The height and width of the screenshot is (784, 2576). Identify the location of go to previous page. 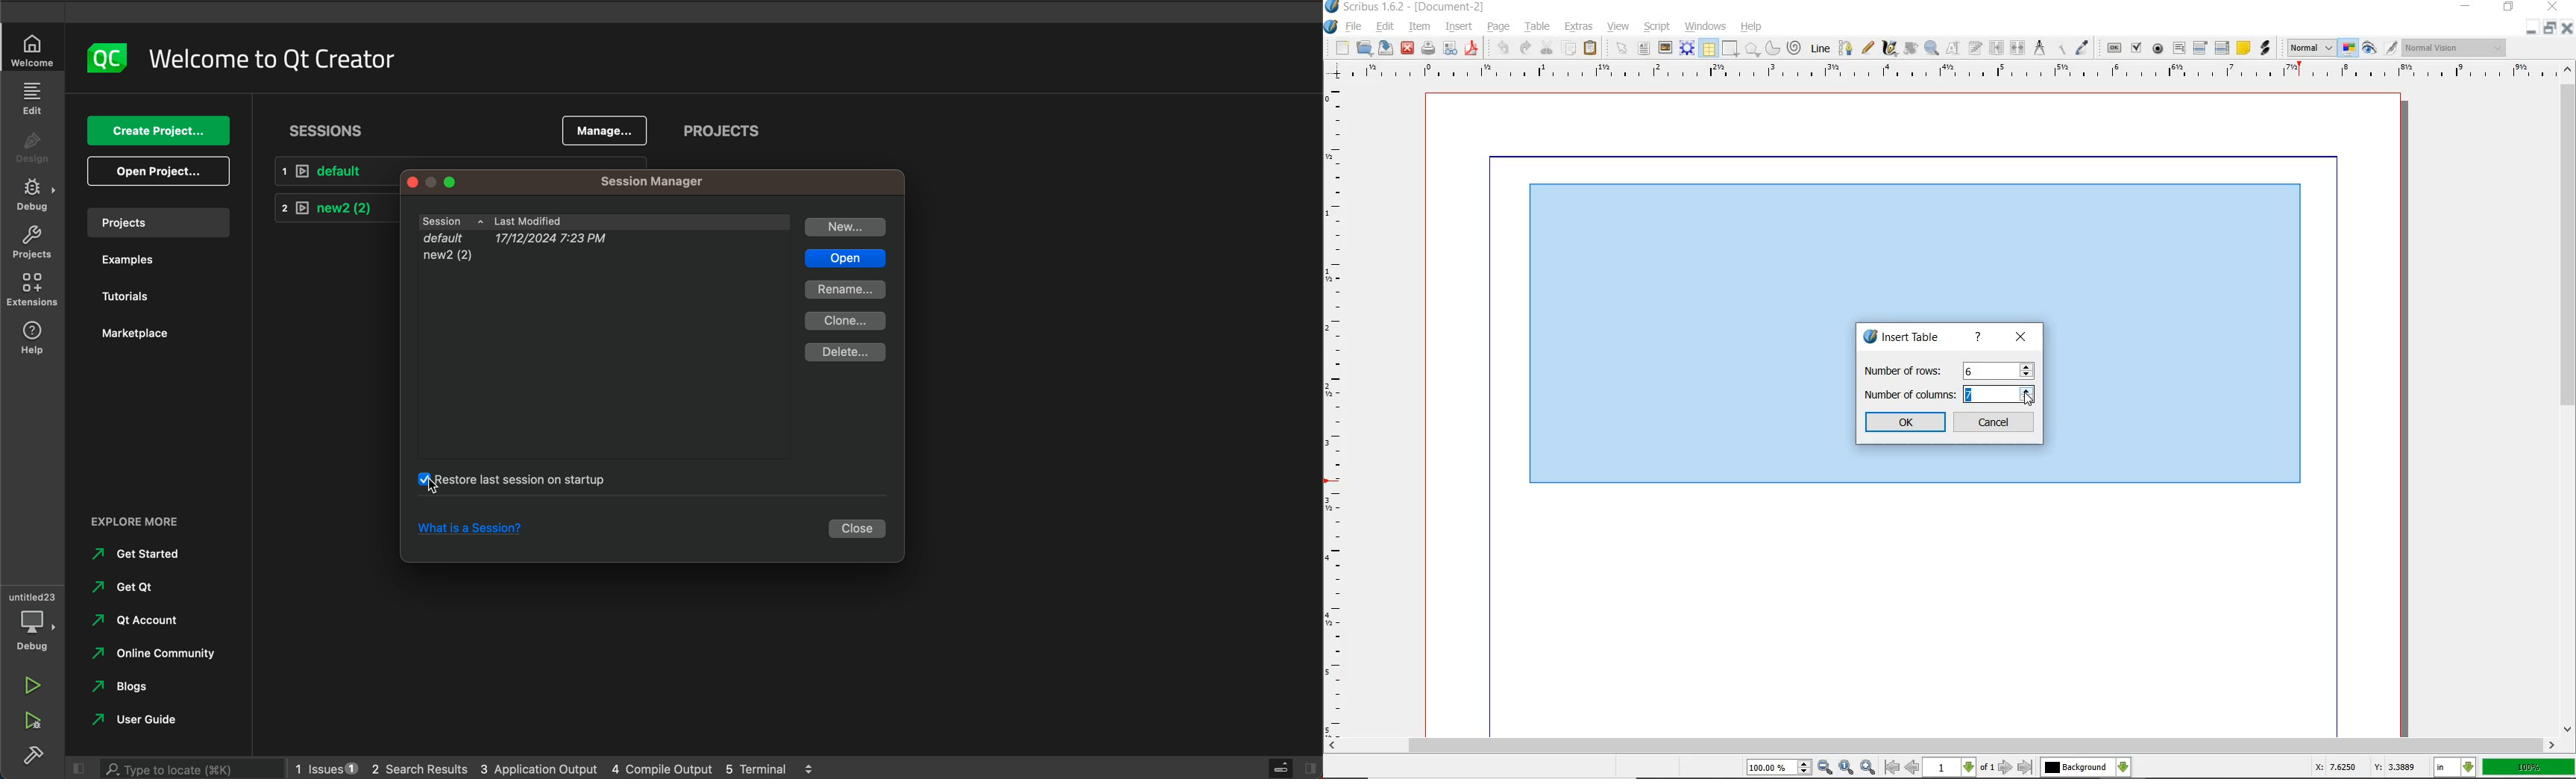
(1913, 769).